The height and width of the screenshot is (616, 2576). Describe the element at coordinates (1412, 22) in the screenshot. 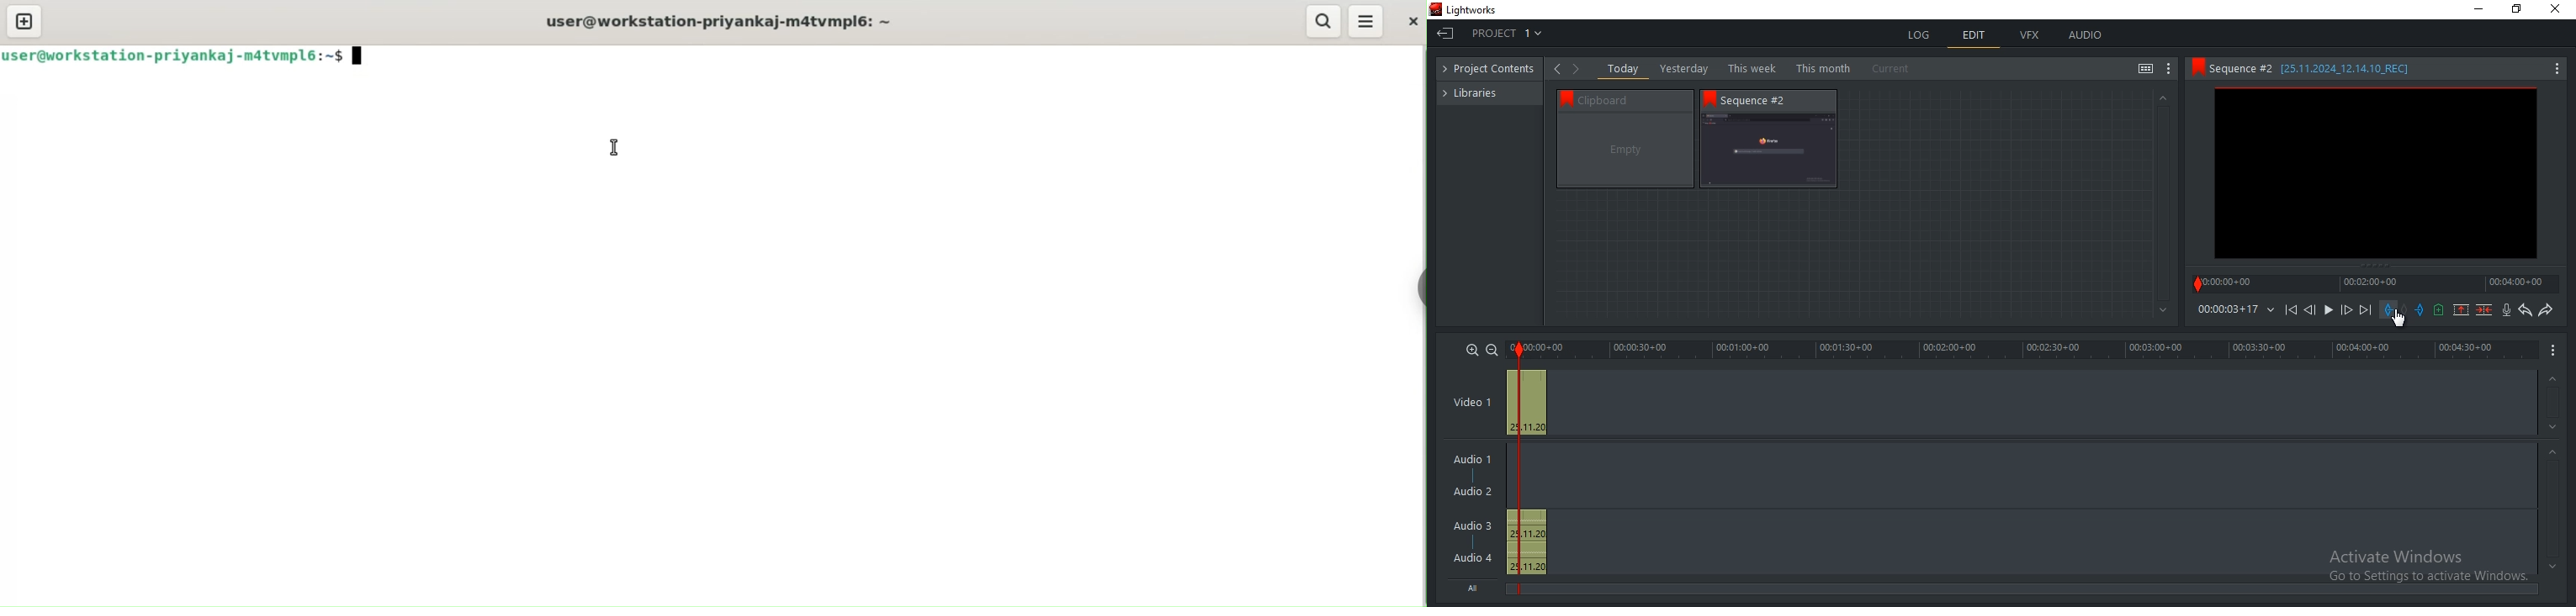

I see `close` at that location.